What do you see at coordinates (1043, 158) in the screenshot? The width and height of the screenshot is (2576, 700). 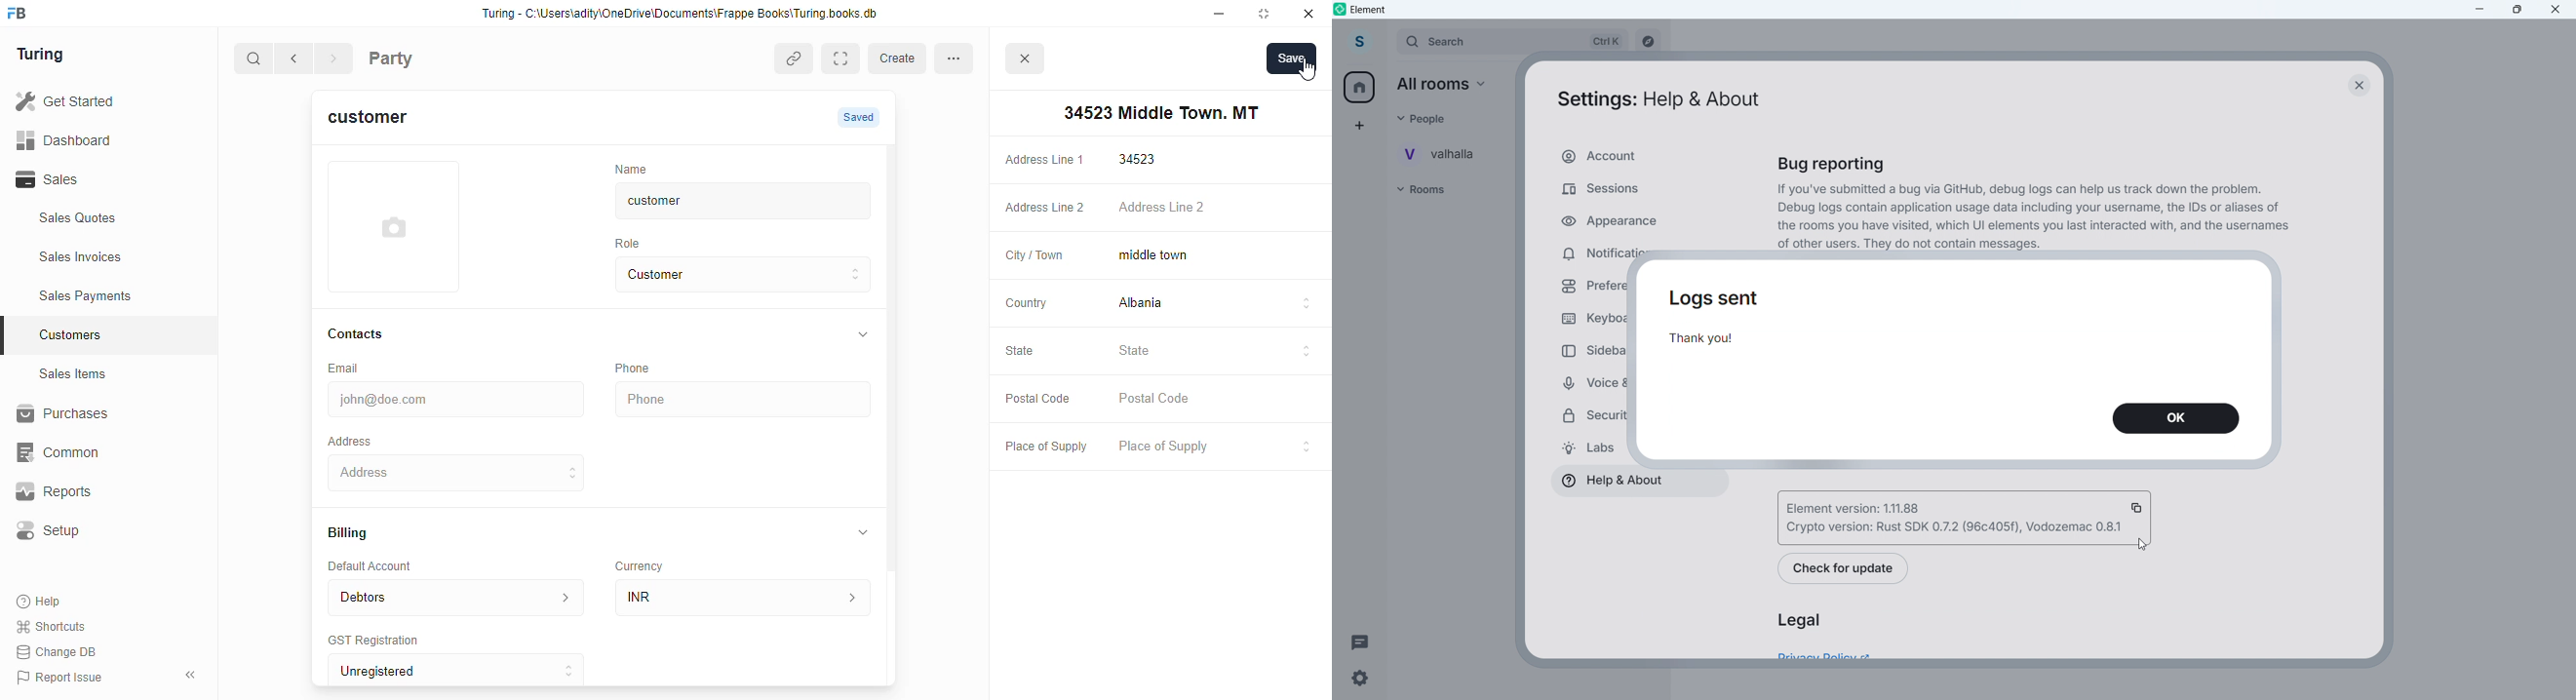 I see `Address Line 1` at bounding box center [1043, 158].